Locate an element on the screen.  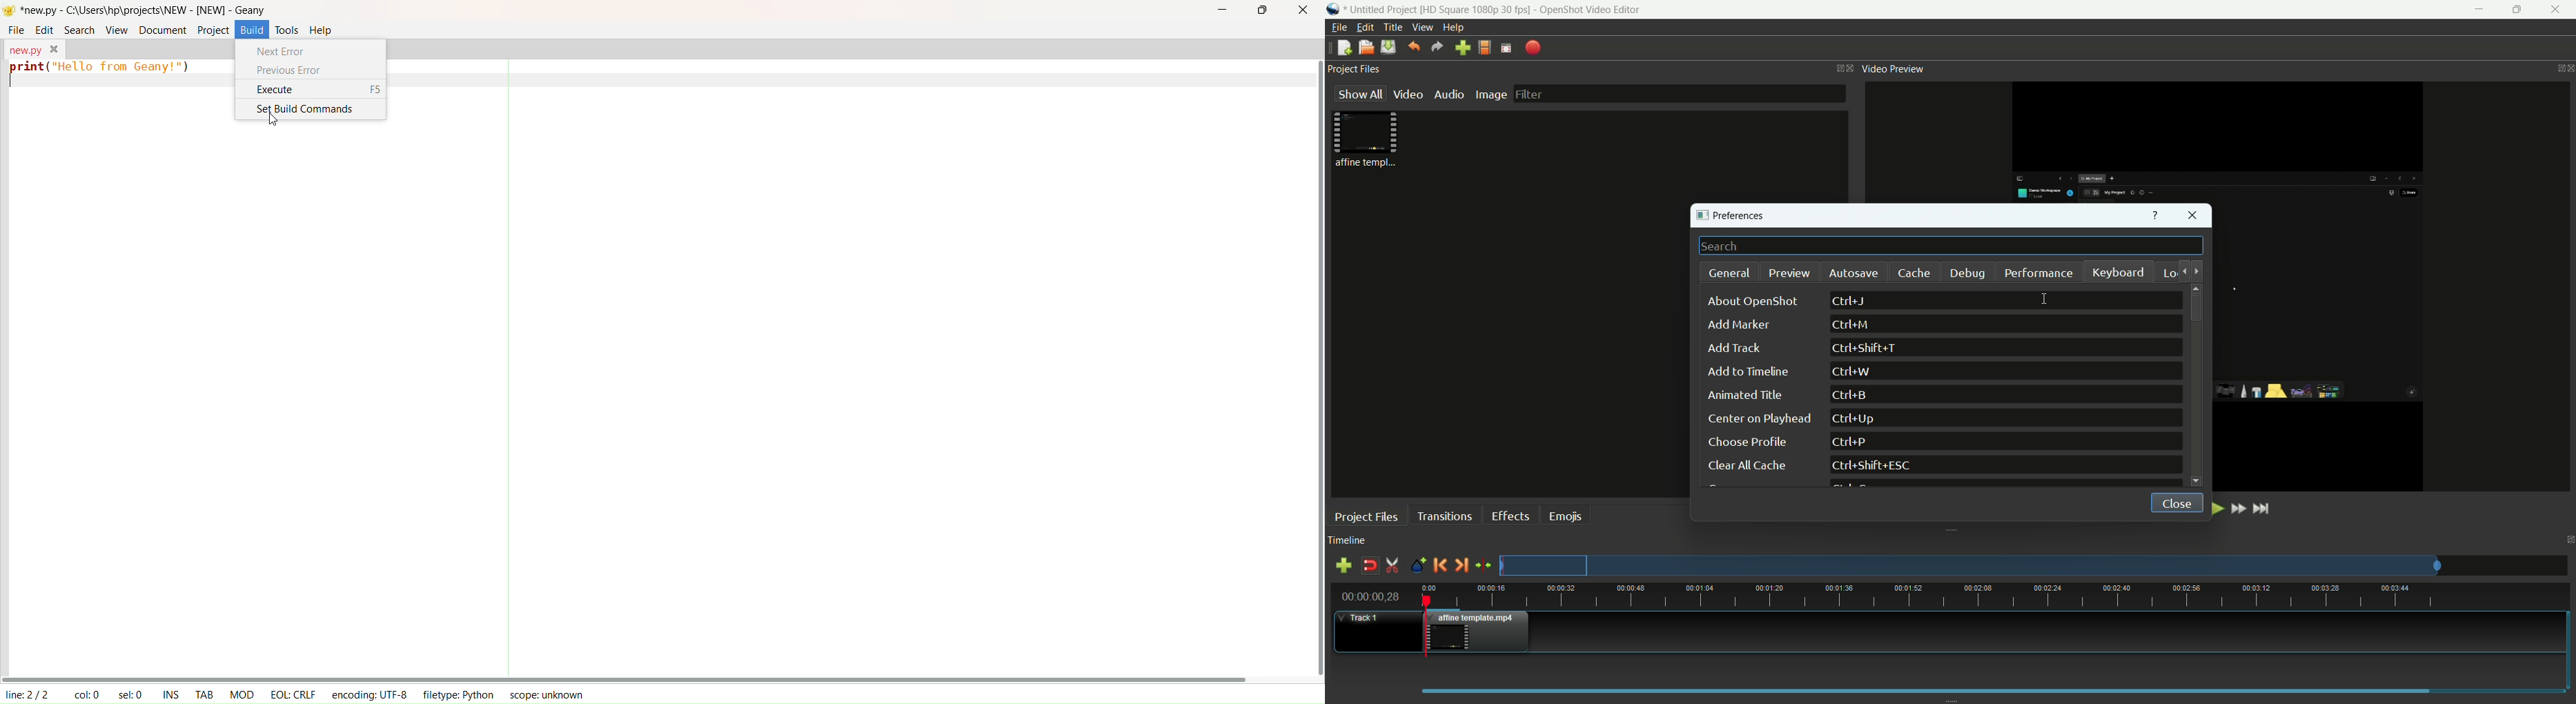
center on playhead is located at coordinates (1758, 418).